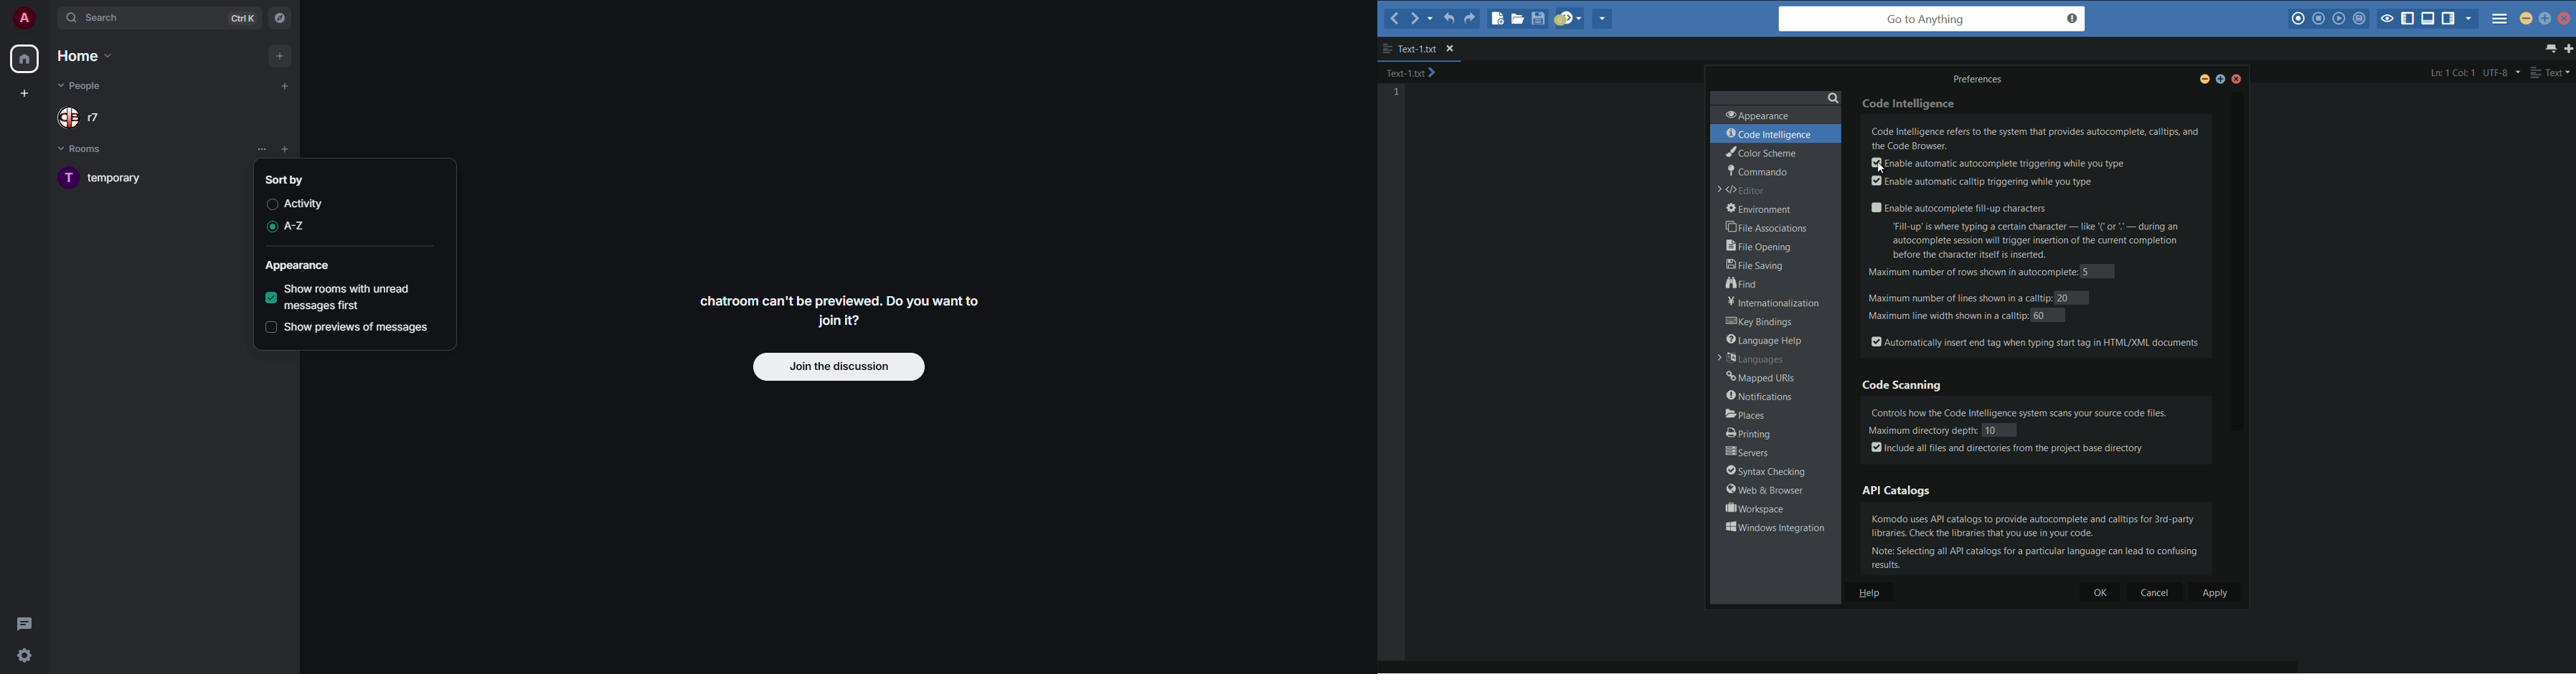 The image size is (2576, 700). Describe the element at coordinates (298, 227) in the screenshot. I see `a-z` at that location.